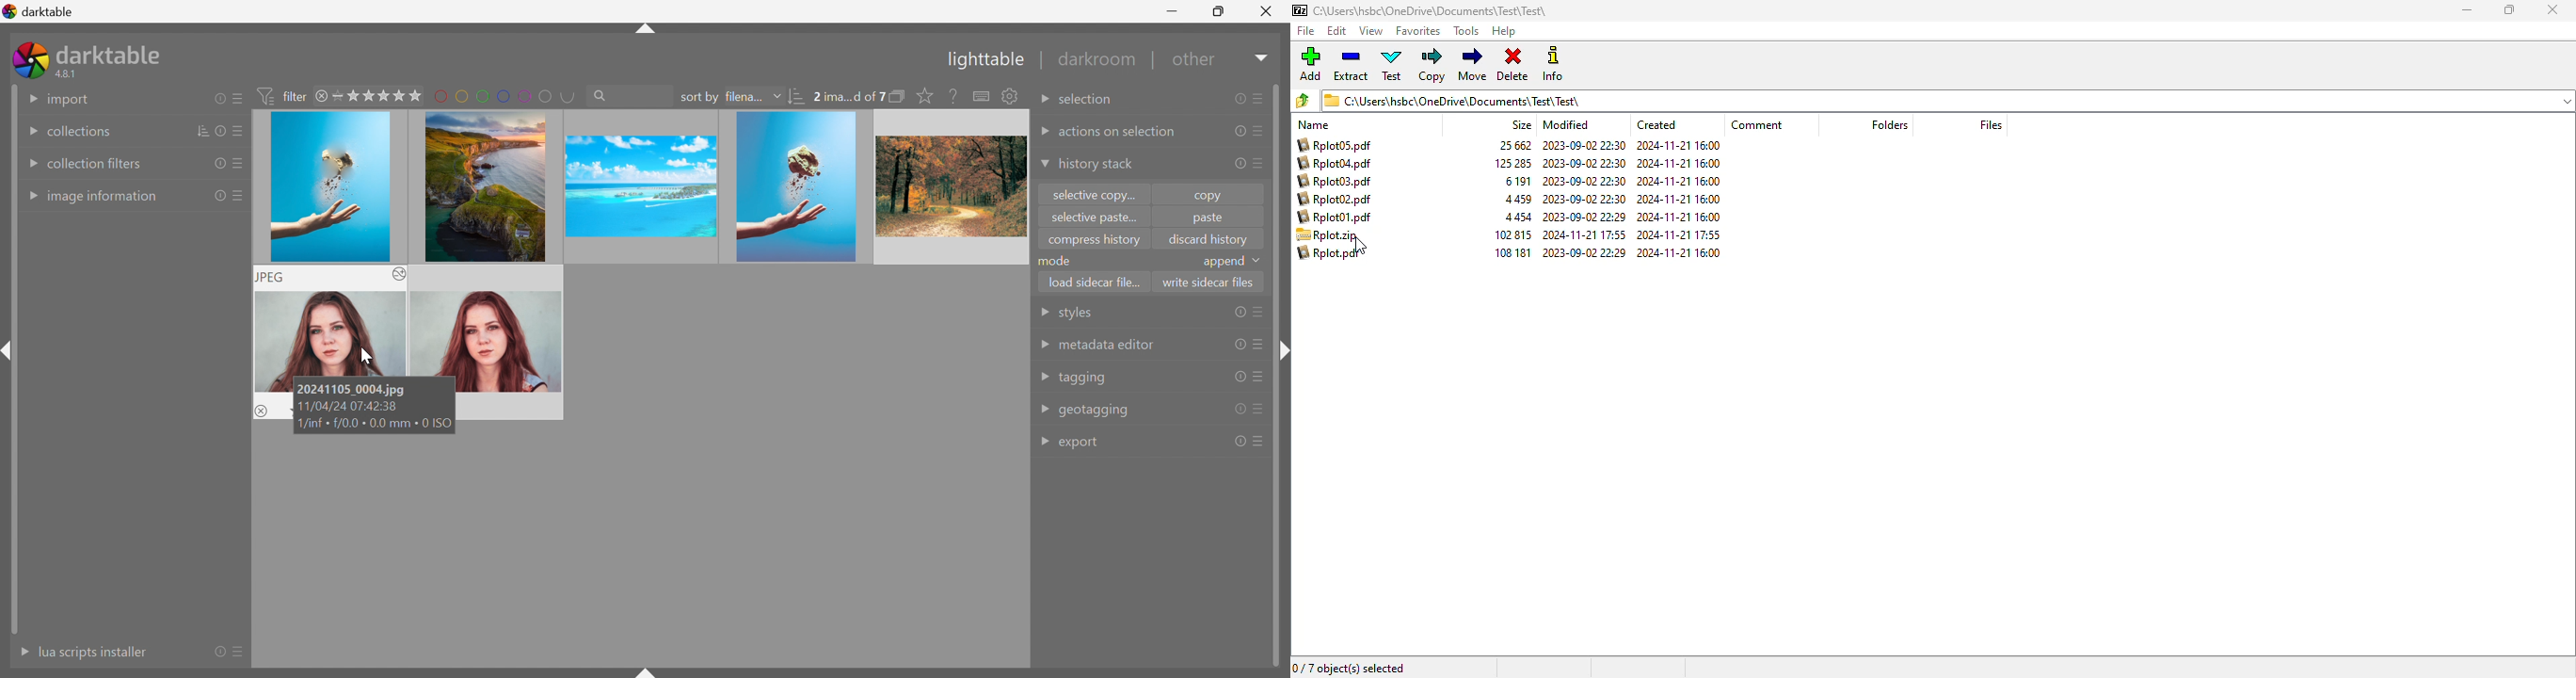 The image size is (2576, 700). What do you see at coordinates (1095, 410) in the screenshot?
I see `geotagging` at bounding box center [1095, 410].